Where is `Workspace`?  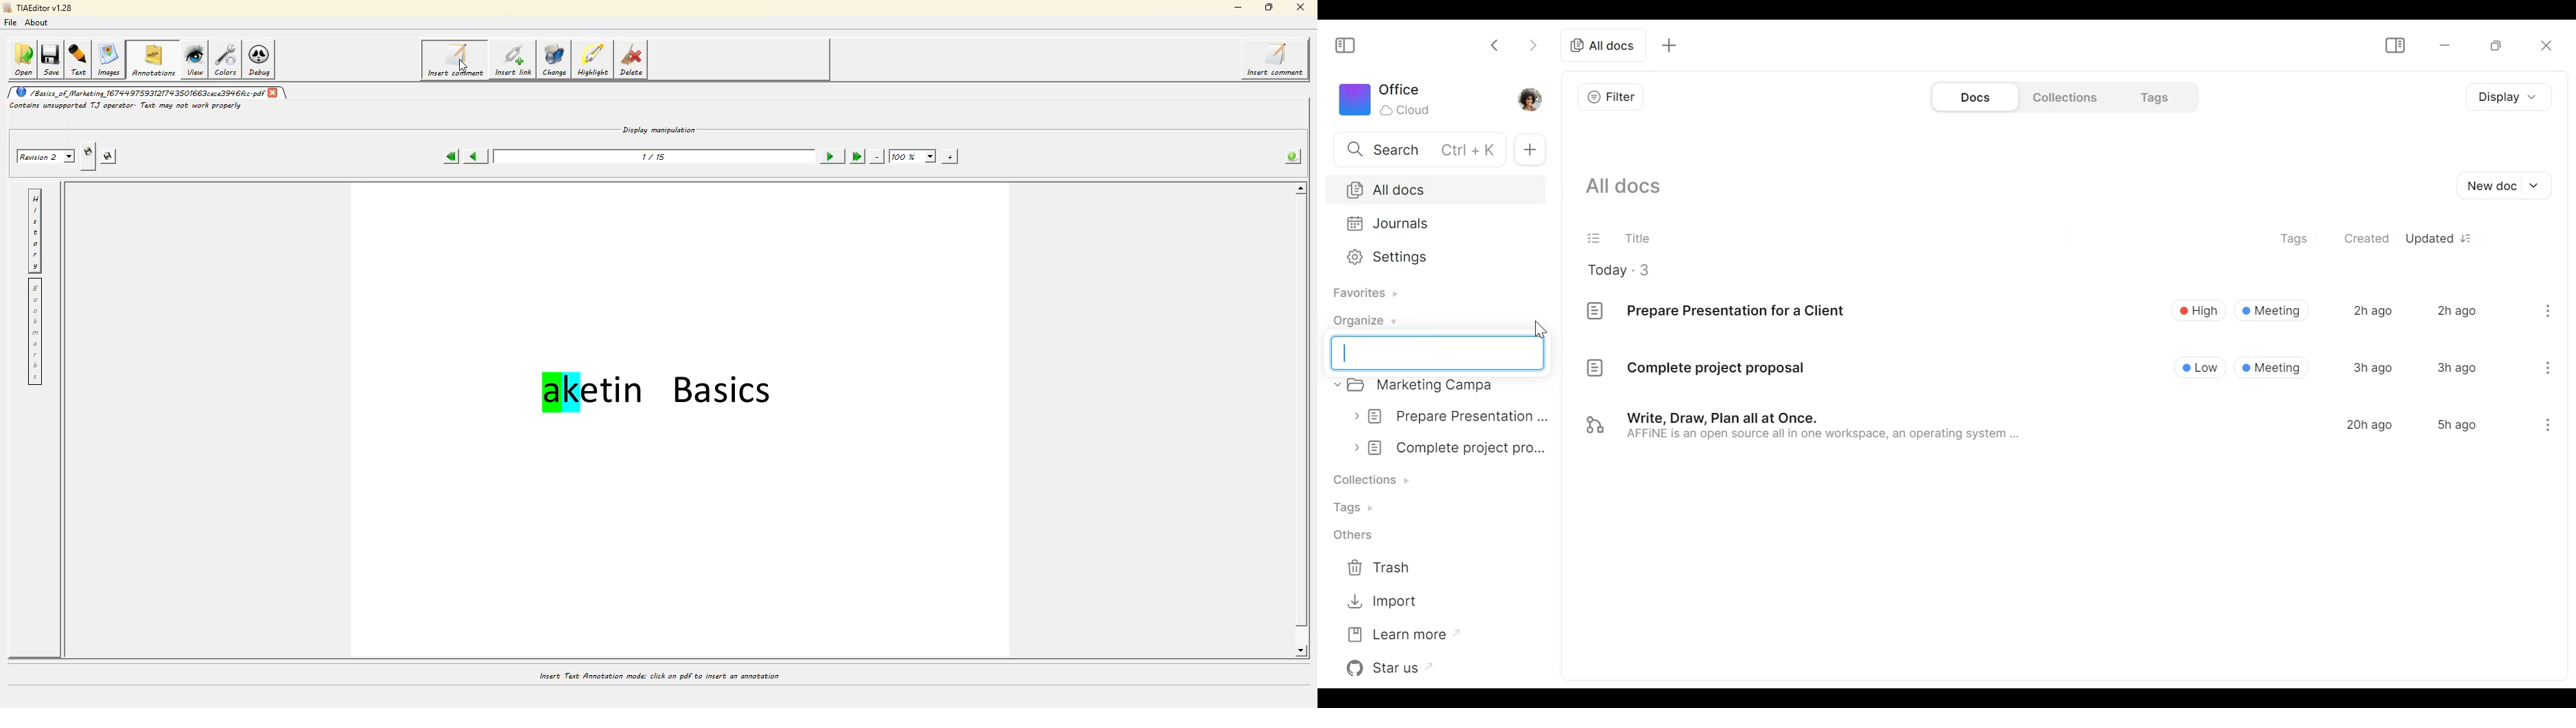 Workspace is located at coordinates (1388, 100).